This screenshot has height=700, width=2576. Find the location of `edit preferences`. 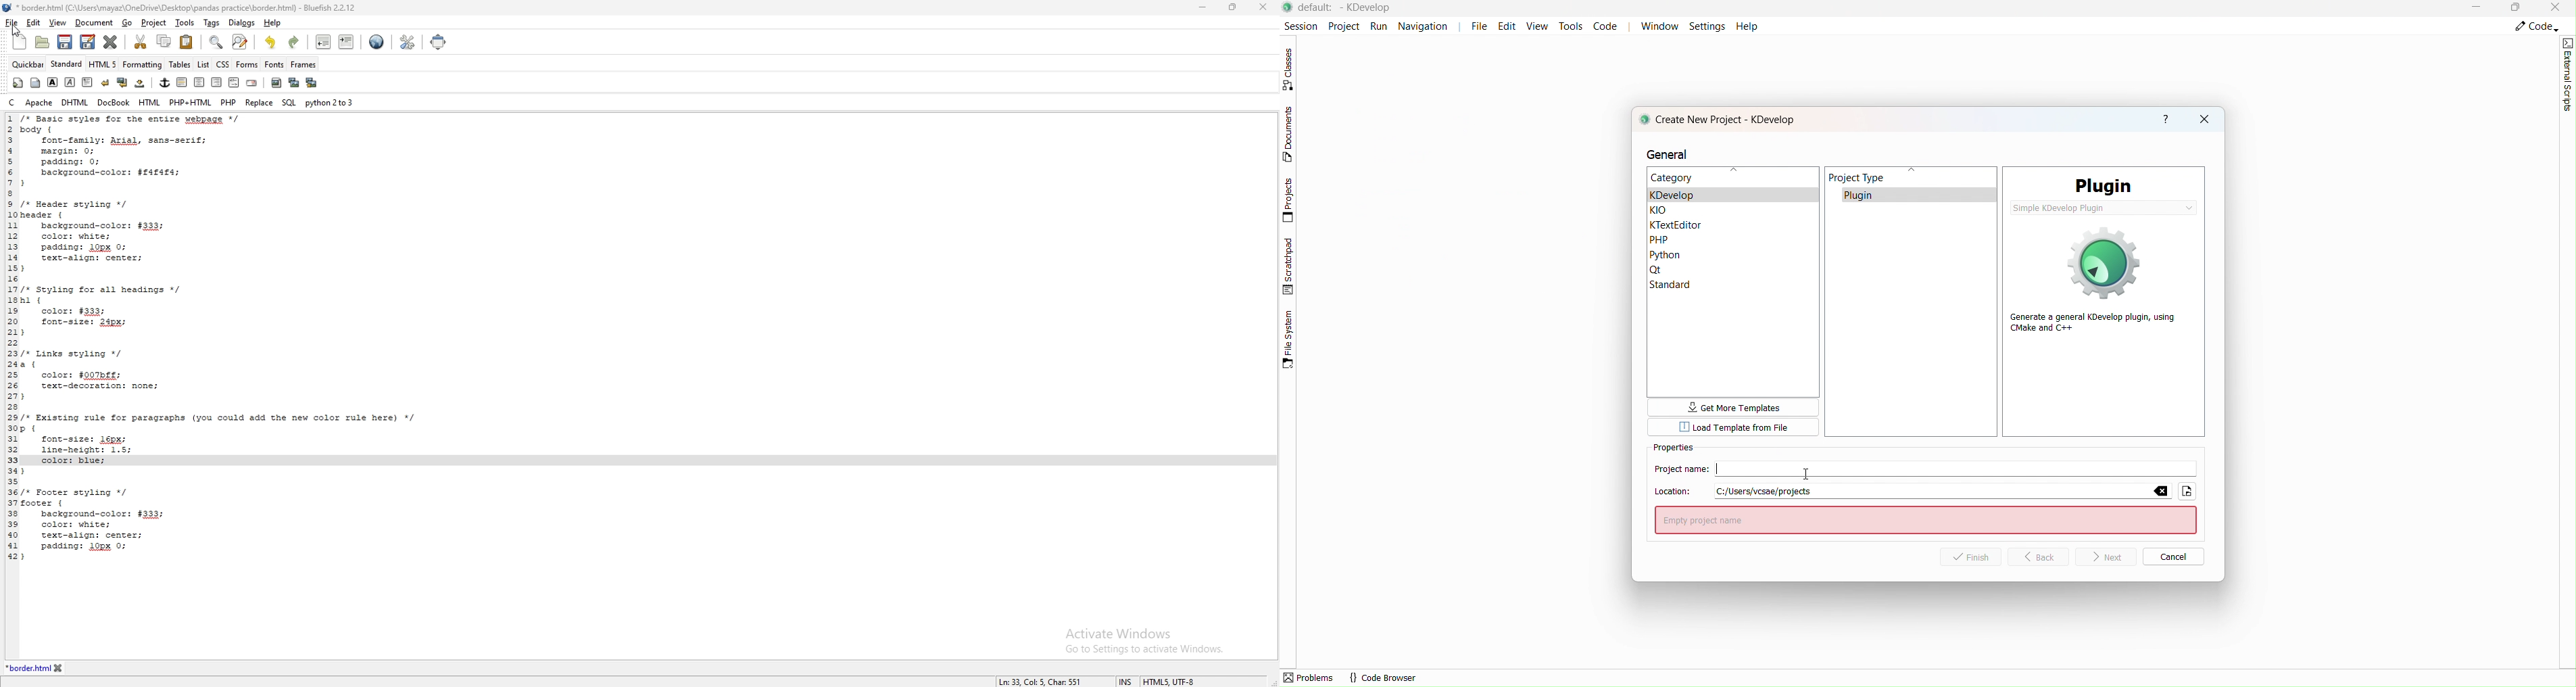

edit preferences is located at coordinates (407, 42).